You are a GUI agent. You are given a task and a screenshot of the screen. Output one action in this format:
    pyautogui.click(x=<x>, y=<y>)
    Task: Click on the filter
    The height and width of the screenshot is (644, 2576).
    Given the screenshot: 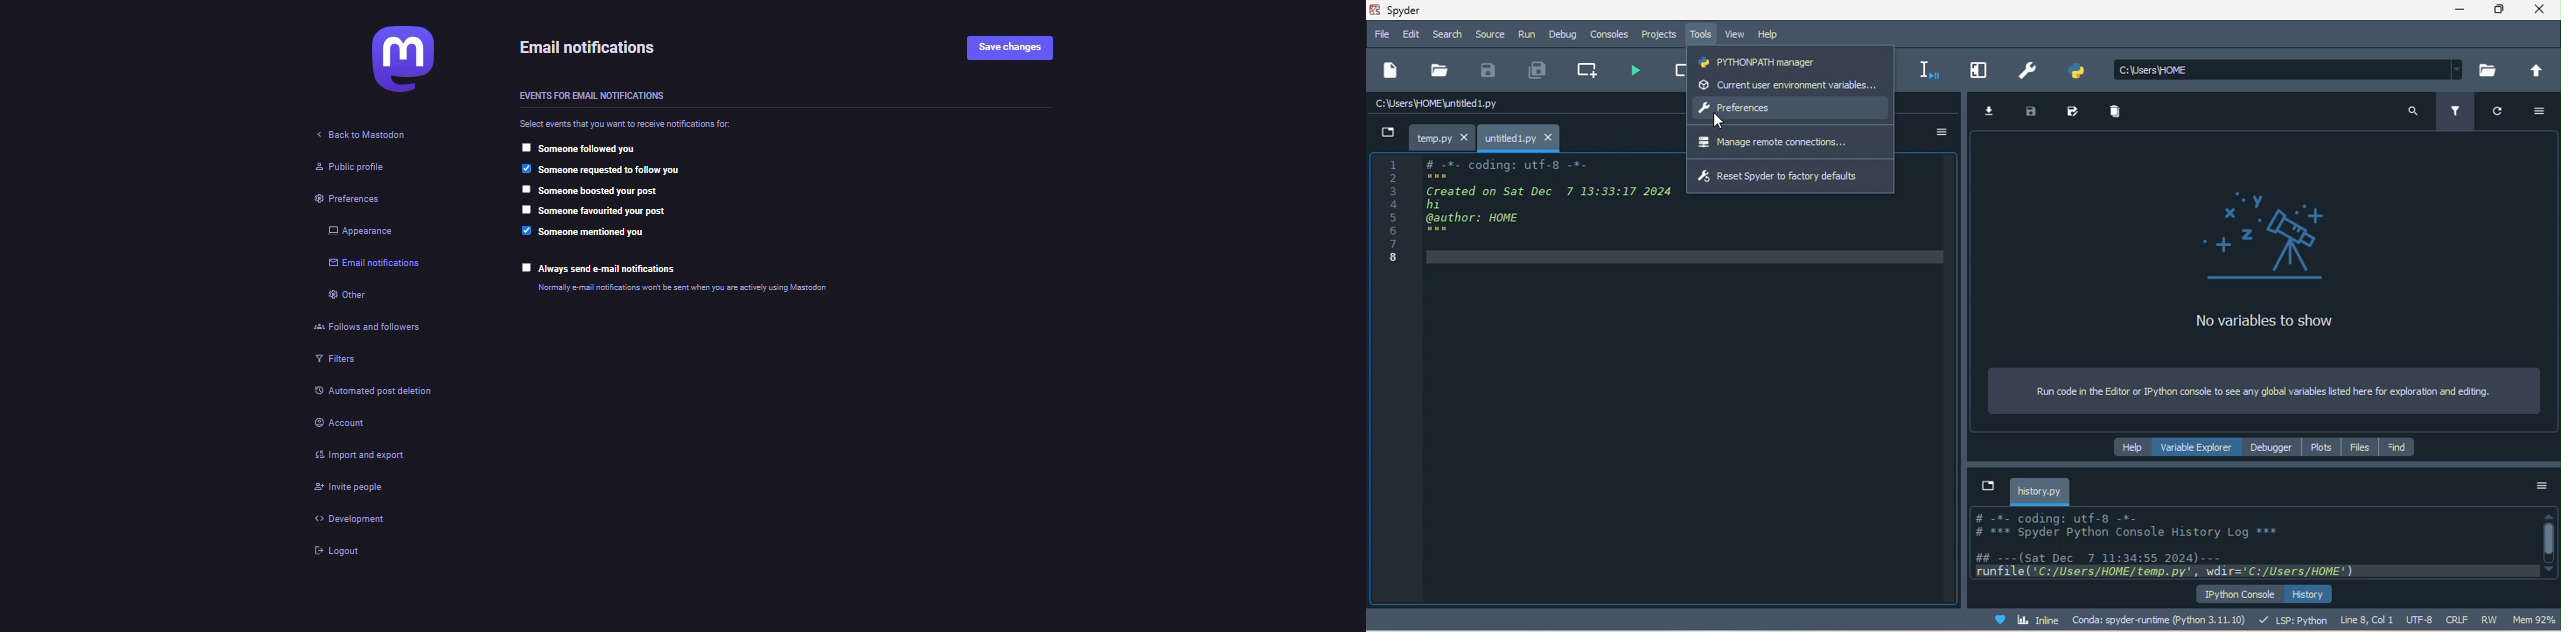 What is the action you would take?
    pyautogui.click(x=2458, y=112)
    